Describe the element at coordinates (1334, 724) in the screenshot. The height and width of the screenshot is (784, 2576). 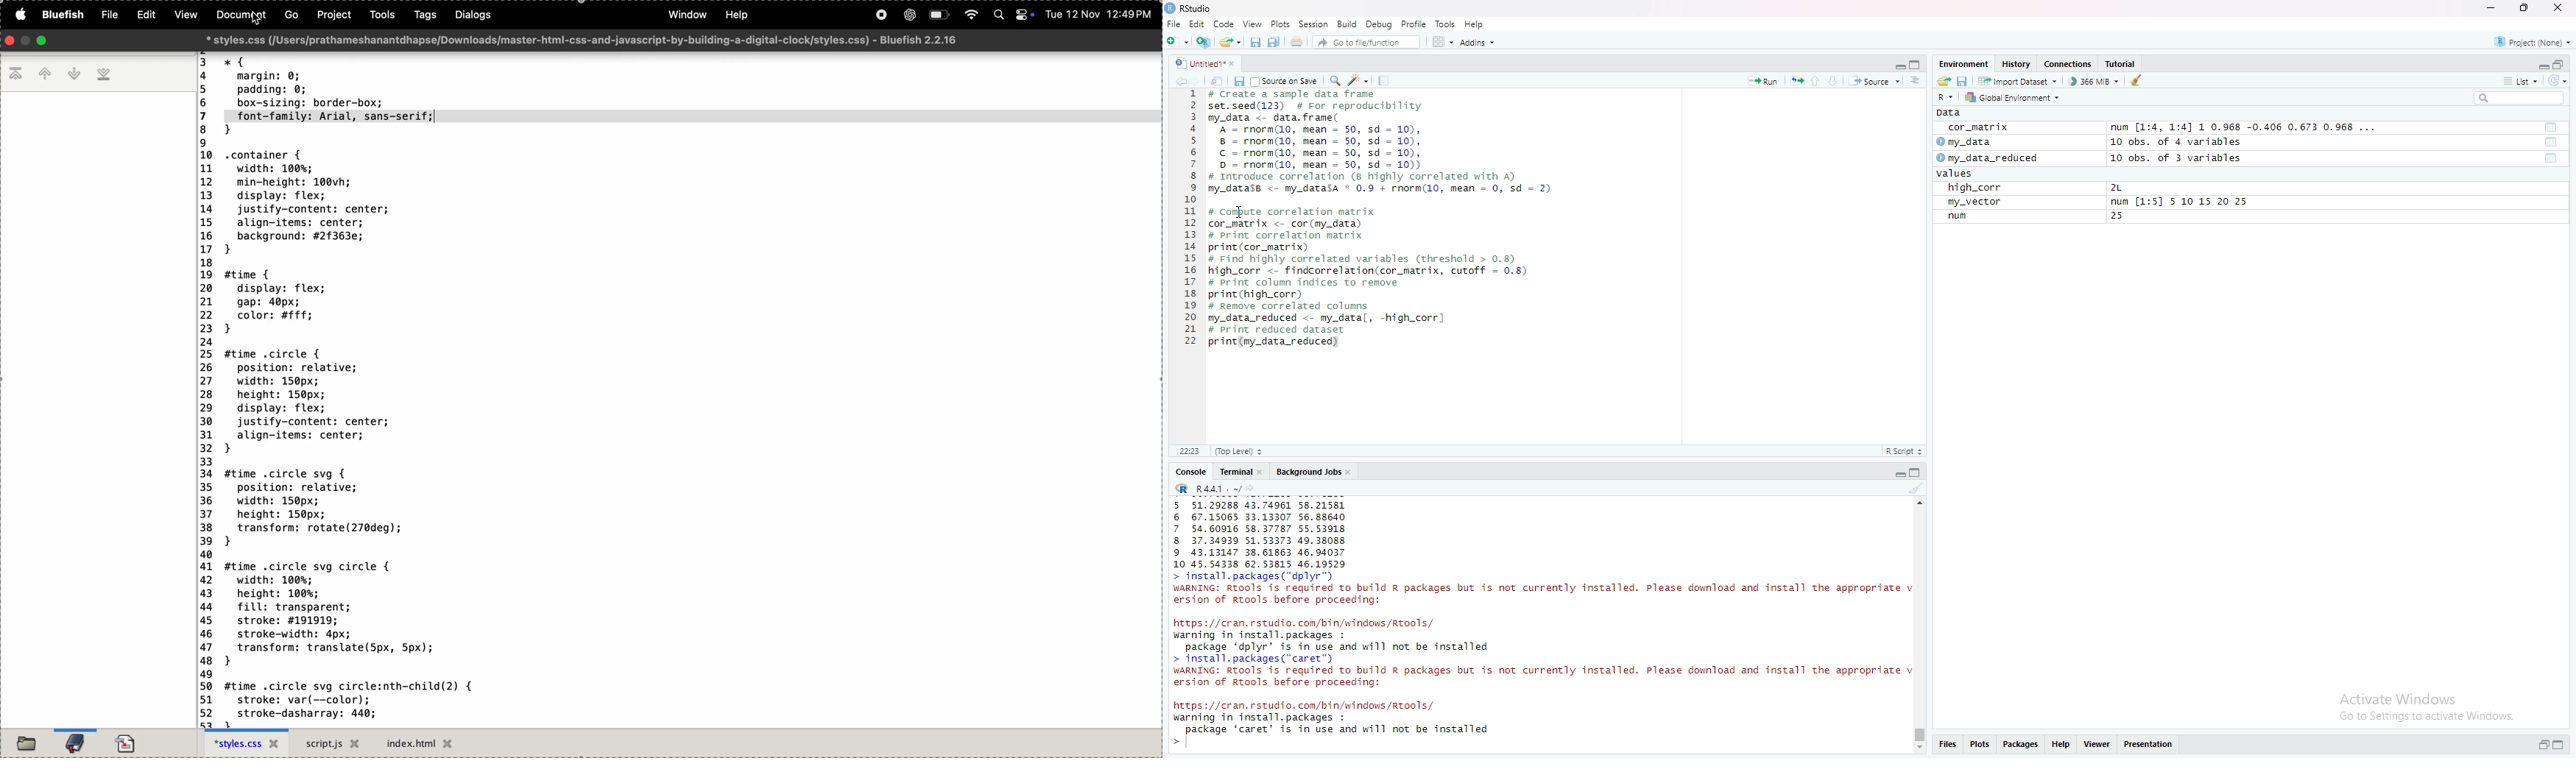
I see `https: //cran. rstudio. com/bin/windows/Rtools/
warning in install. packages :
package ‘caret’ is in use and will not be installed` at that location.